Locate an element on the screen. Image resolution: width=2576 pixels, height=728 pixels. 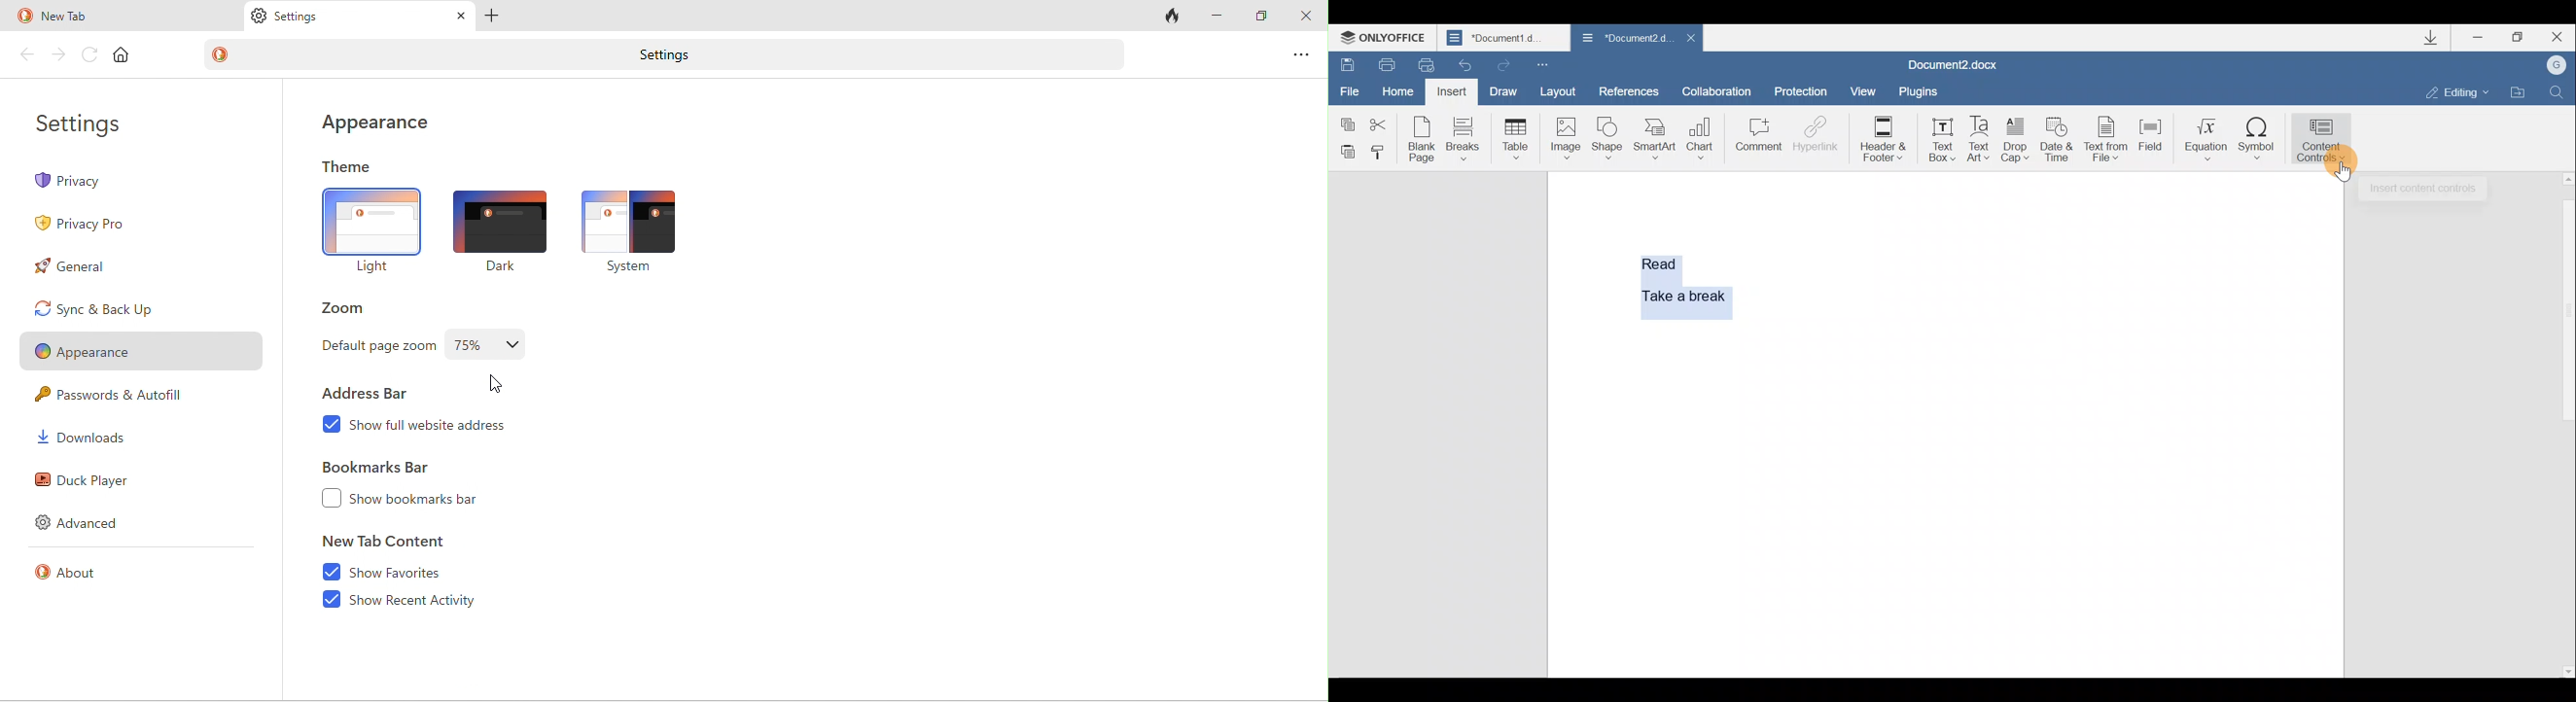
Take a break is located at coordinates (1679, 294).